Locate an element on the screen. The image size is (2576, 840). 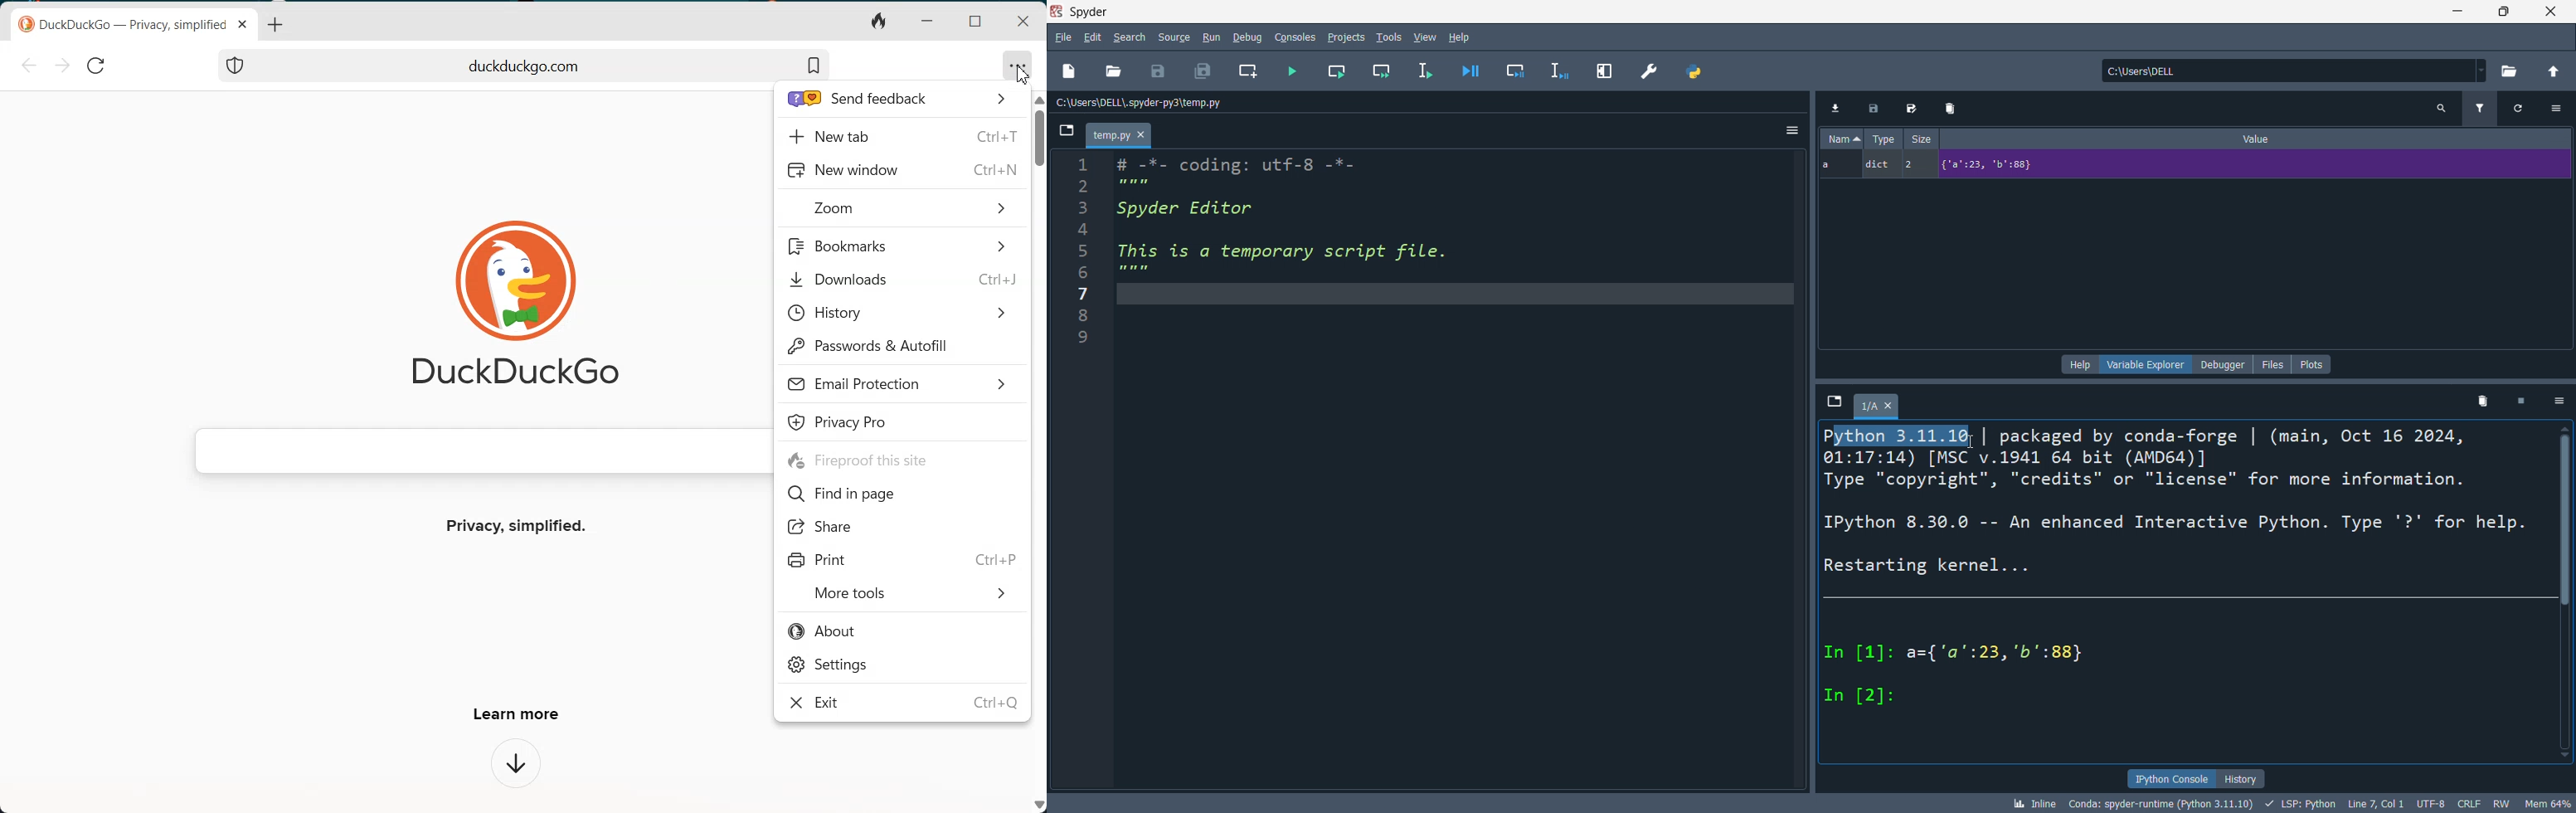
save all is located at coordinates (1202, 69).